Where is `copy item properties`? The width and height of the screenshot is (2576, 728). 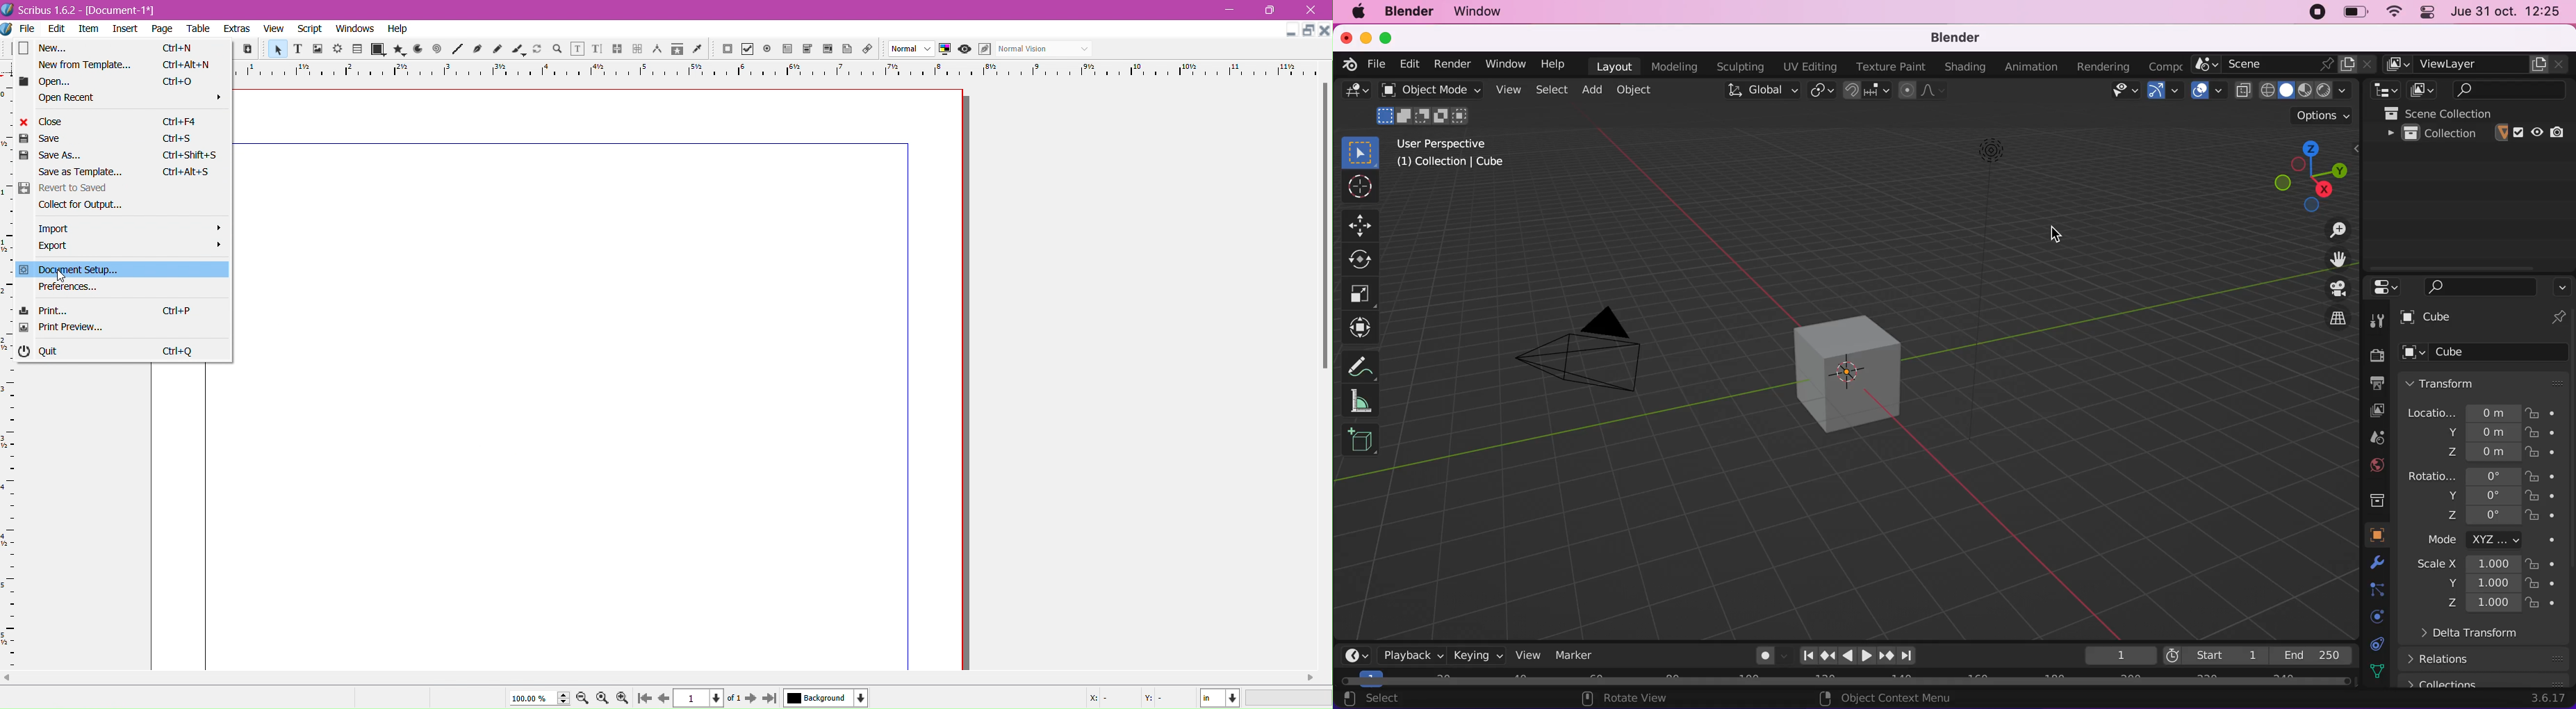
copy item properties is located at coordinates (677, 51).